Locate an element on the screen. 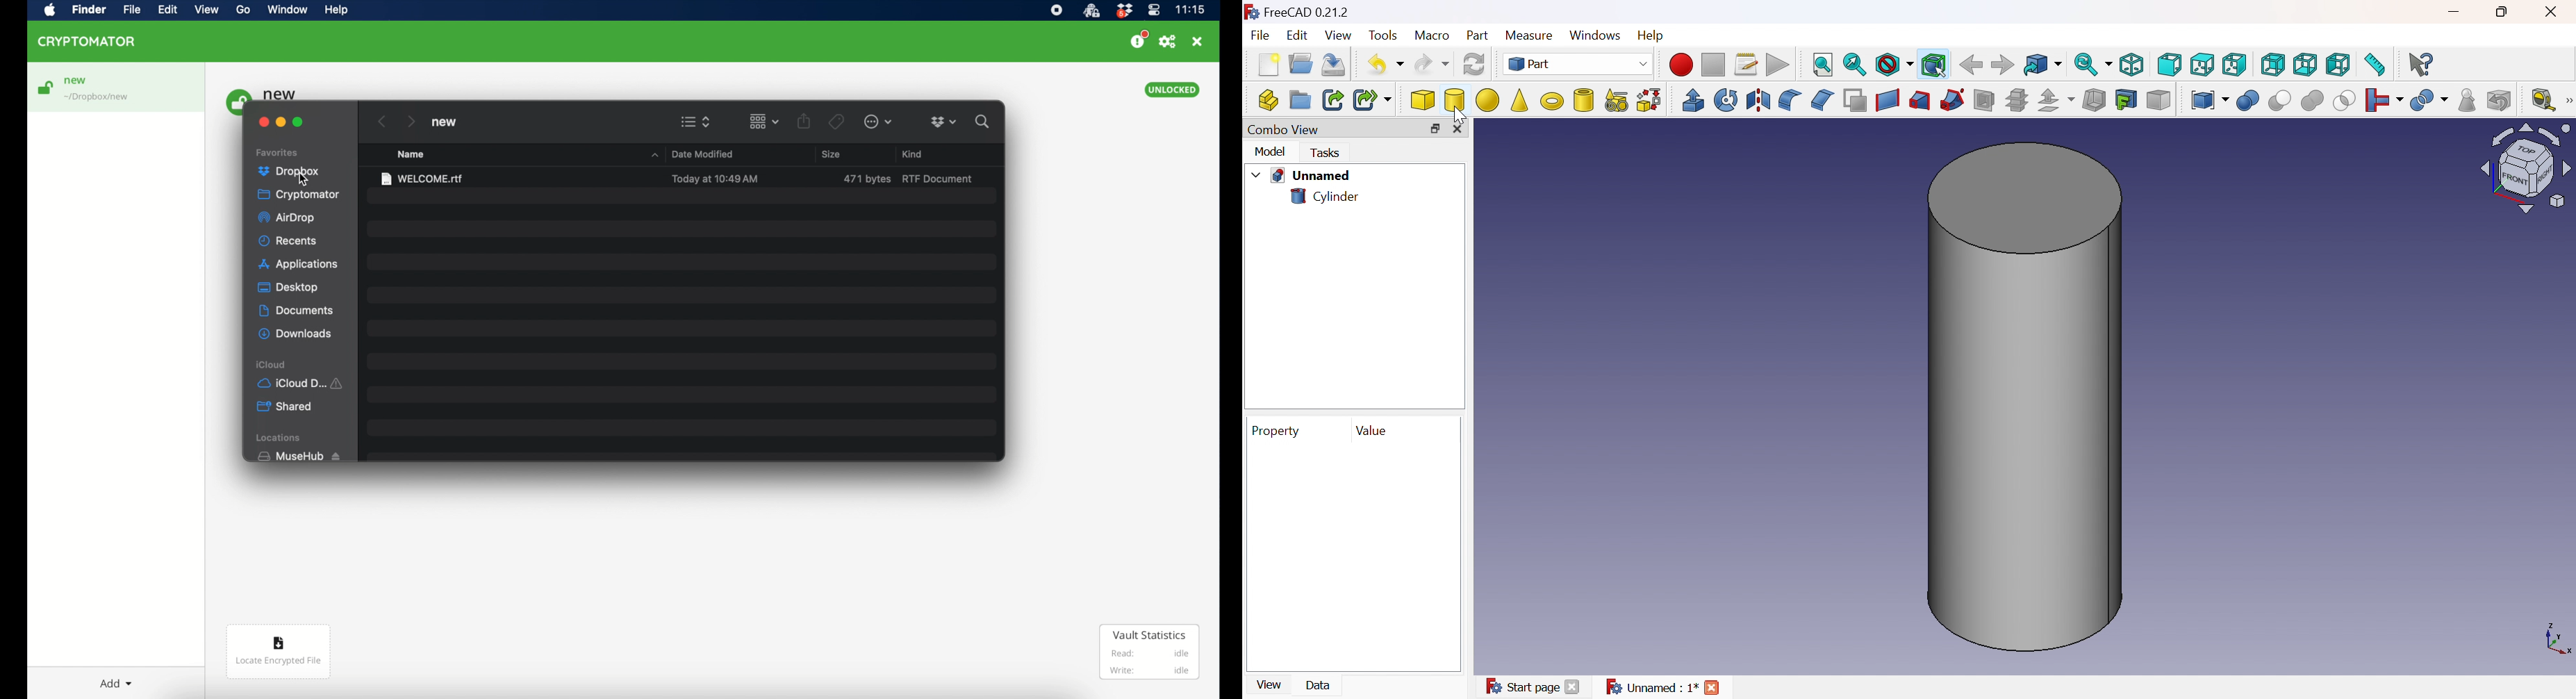 Image resolution: width=2576 pixels, height=700 pixels. location is located at coordinates (98, 98).